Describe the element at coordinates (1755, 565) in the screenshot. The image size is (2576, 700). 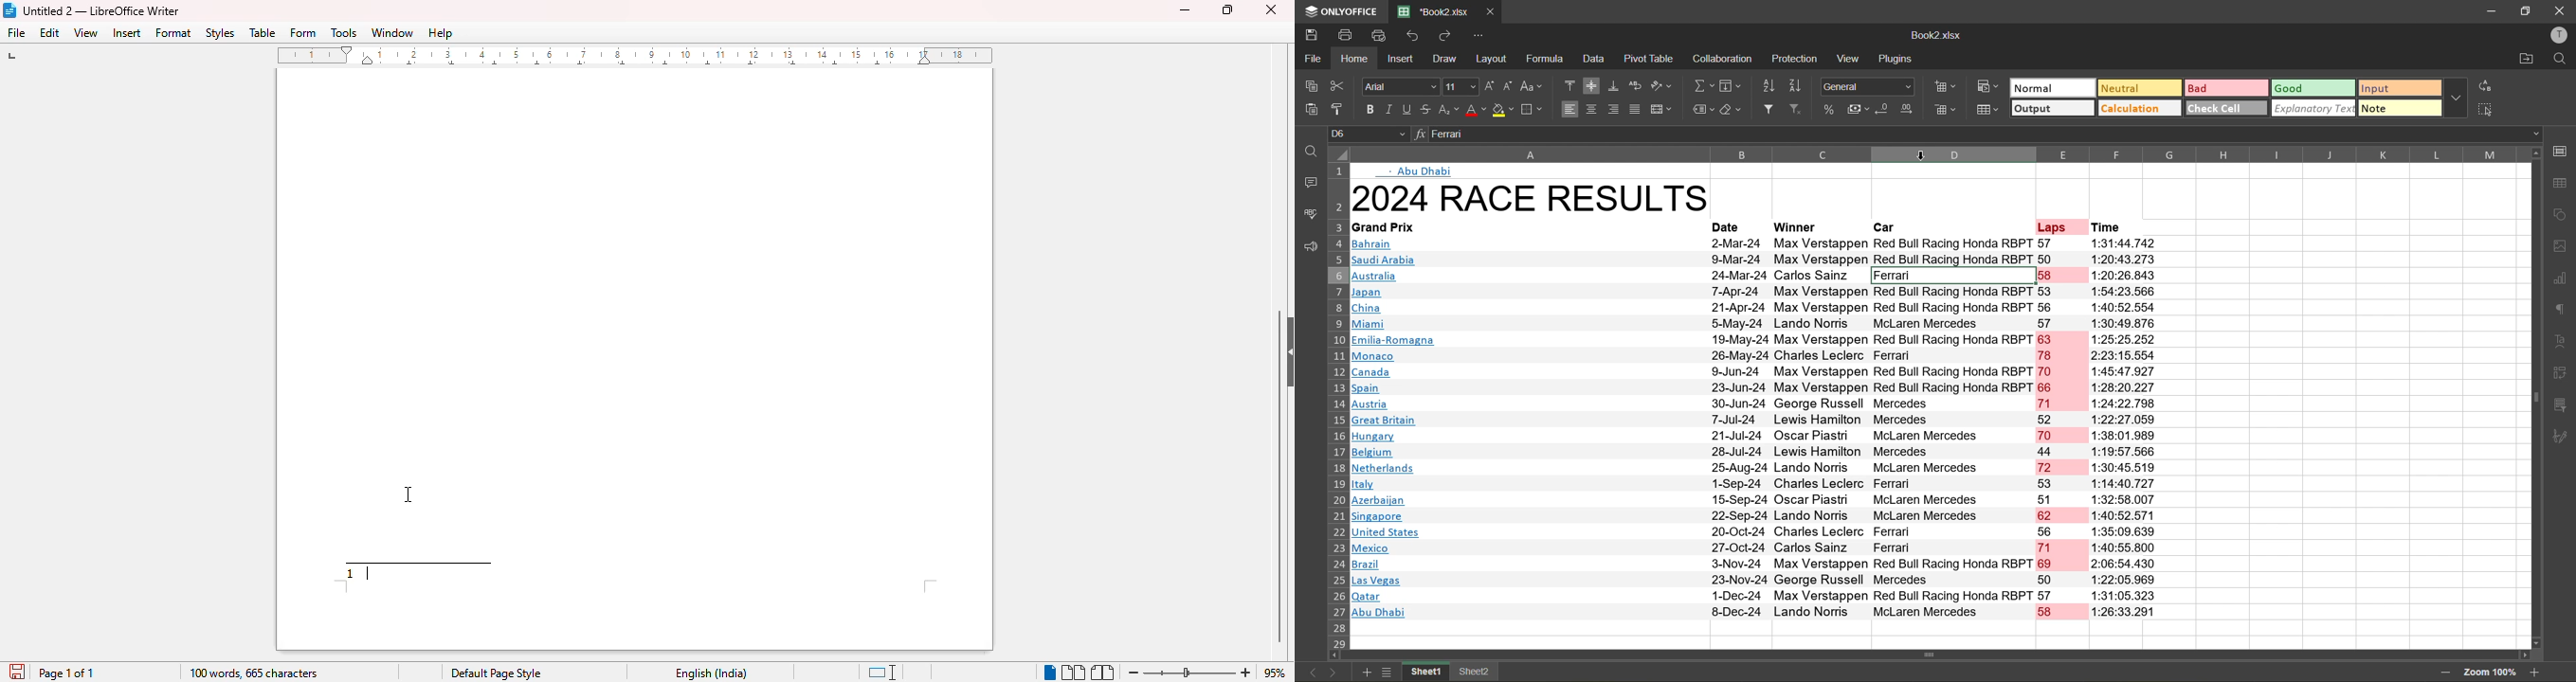
I see `IB razil 3-Nov-24 Max Verstappen Red Bull Racing Honda RBPT 69 2:06:54.430` at that location.